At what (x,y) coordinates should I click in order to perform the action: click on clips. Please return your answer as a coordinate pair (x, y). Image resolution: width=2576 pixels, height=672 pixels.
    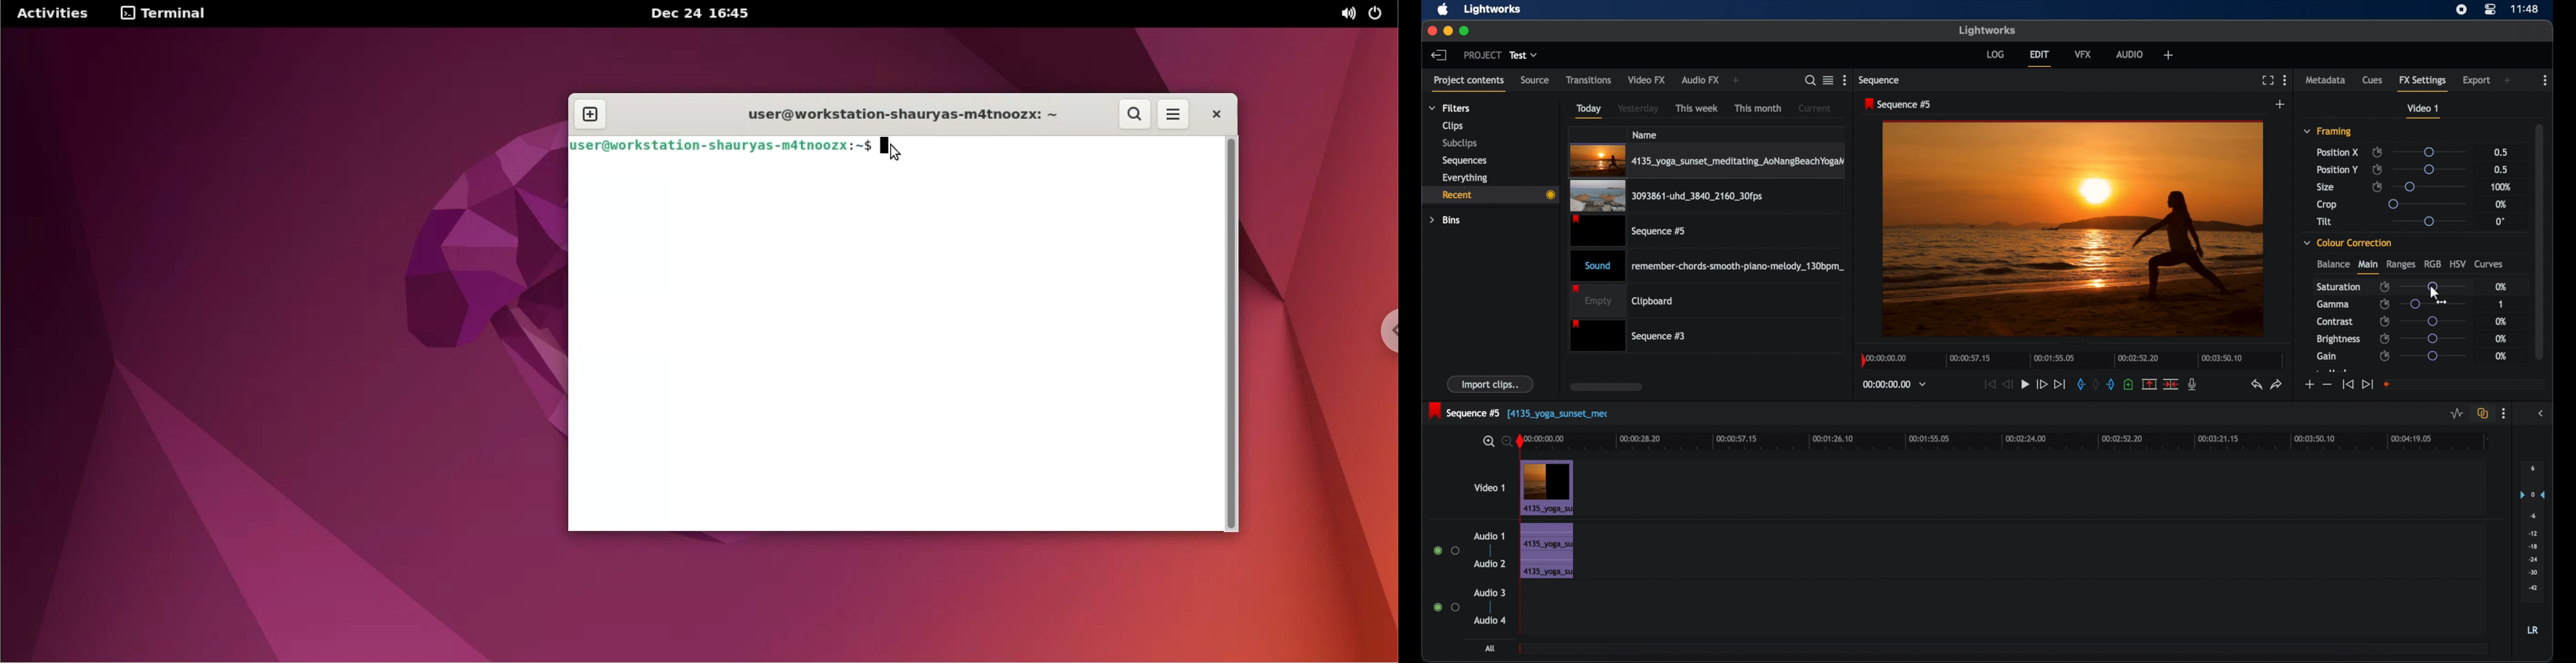
    Looking at the image, I should click on (1451, 126).